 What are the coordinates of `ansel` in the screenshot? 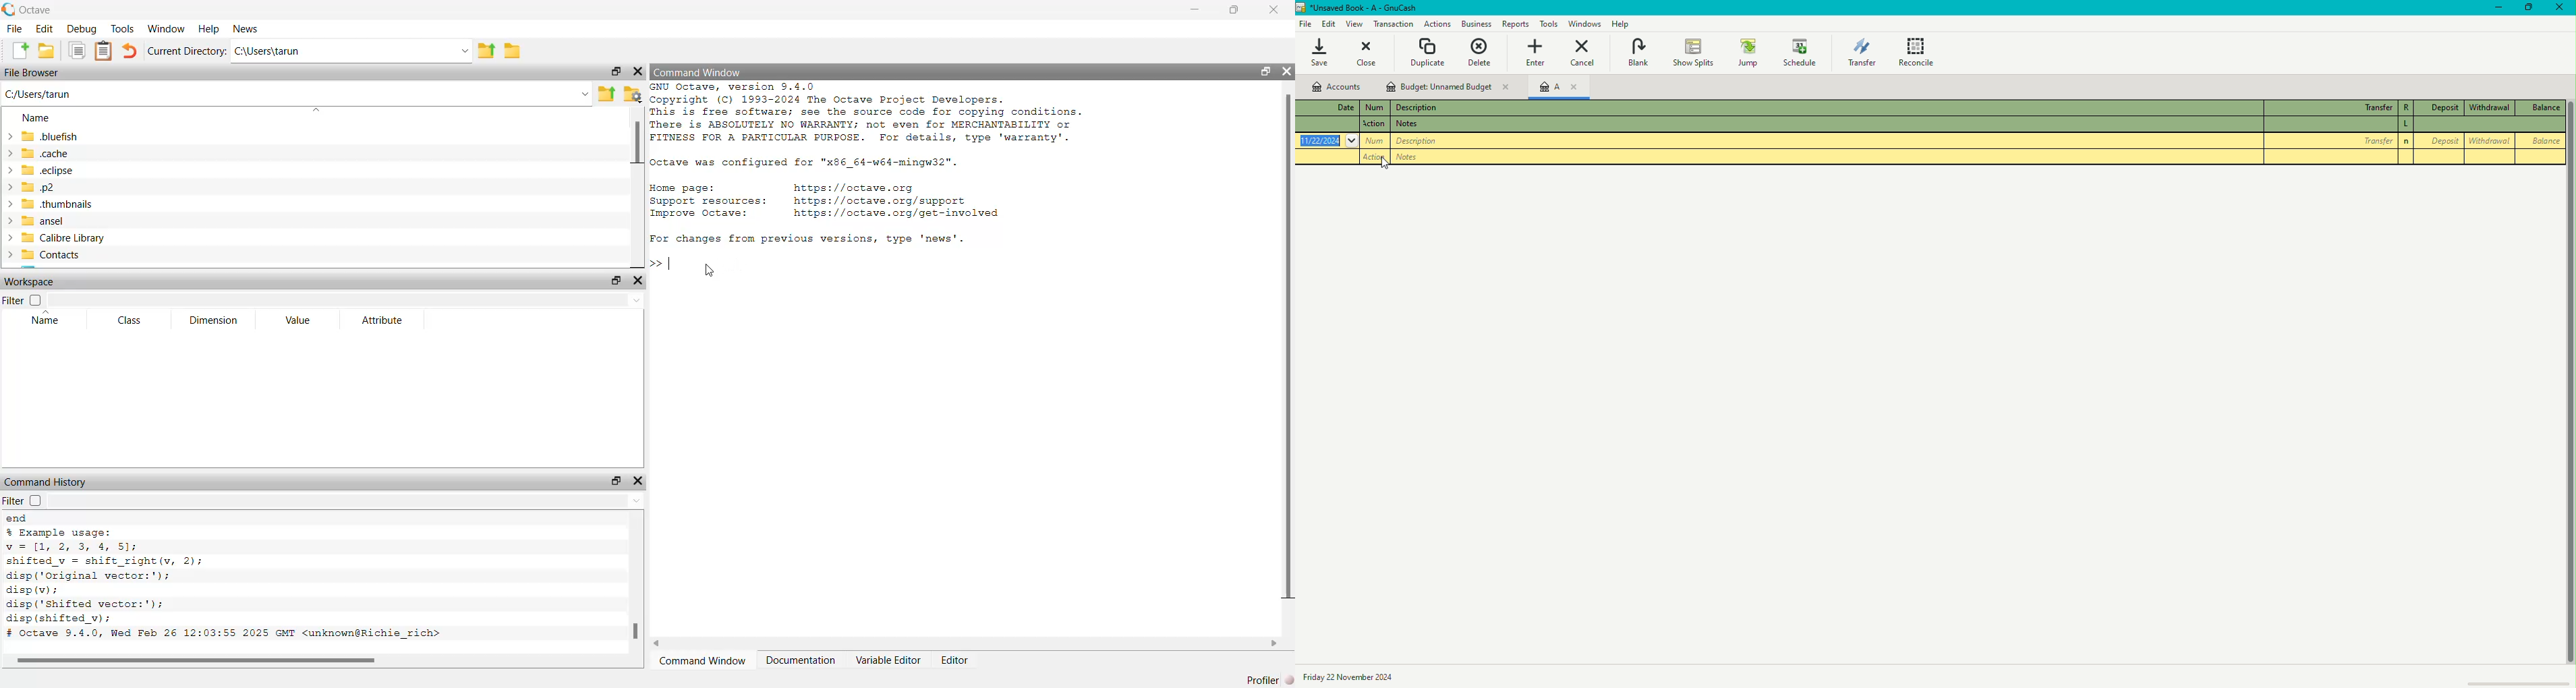 It's located at (53, 221).